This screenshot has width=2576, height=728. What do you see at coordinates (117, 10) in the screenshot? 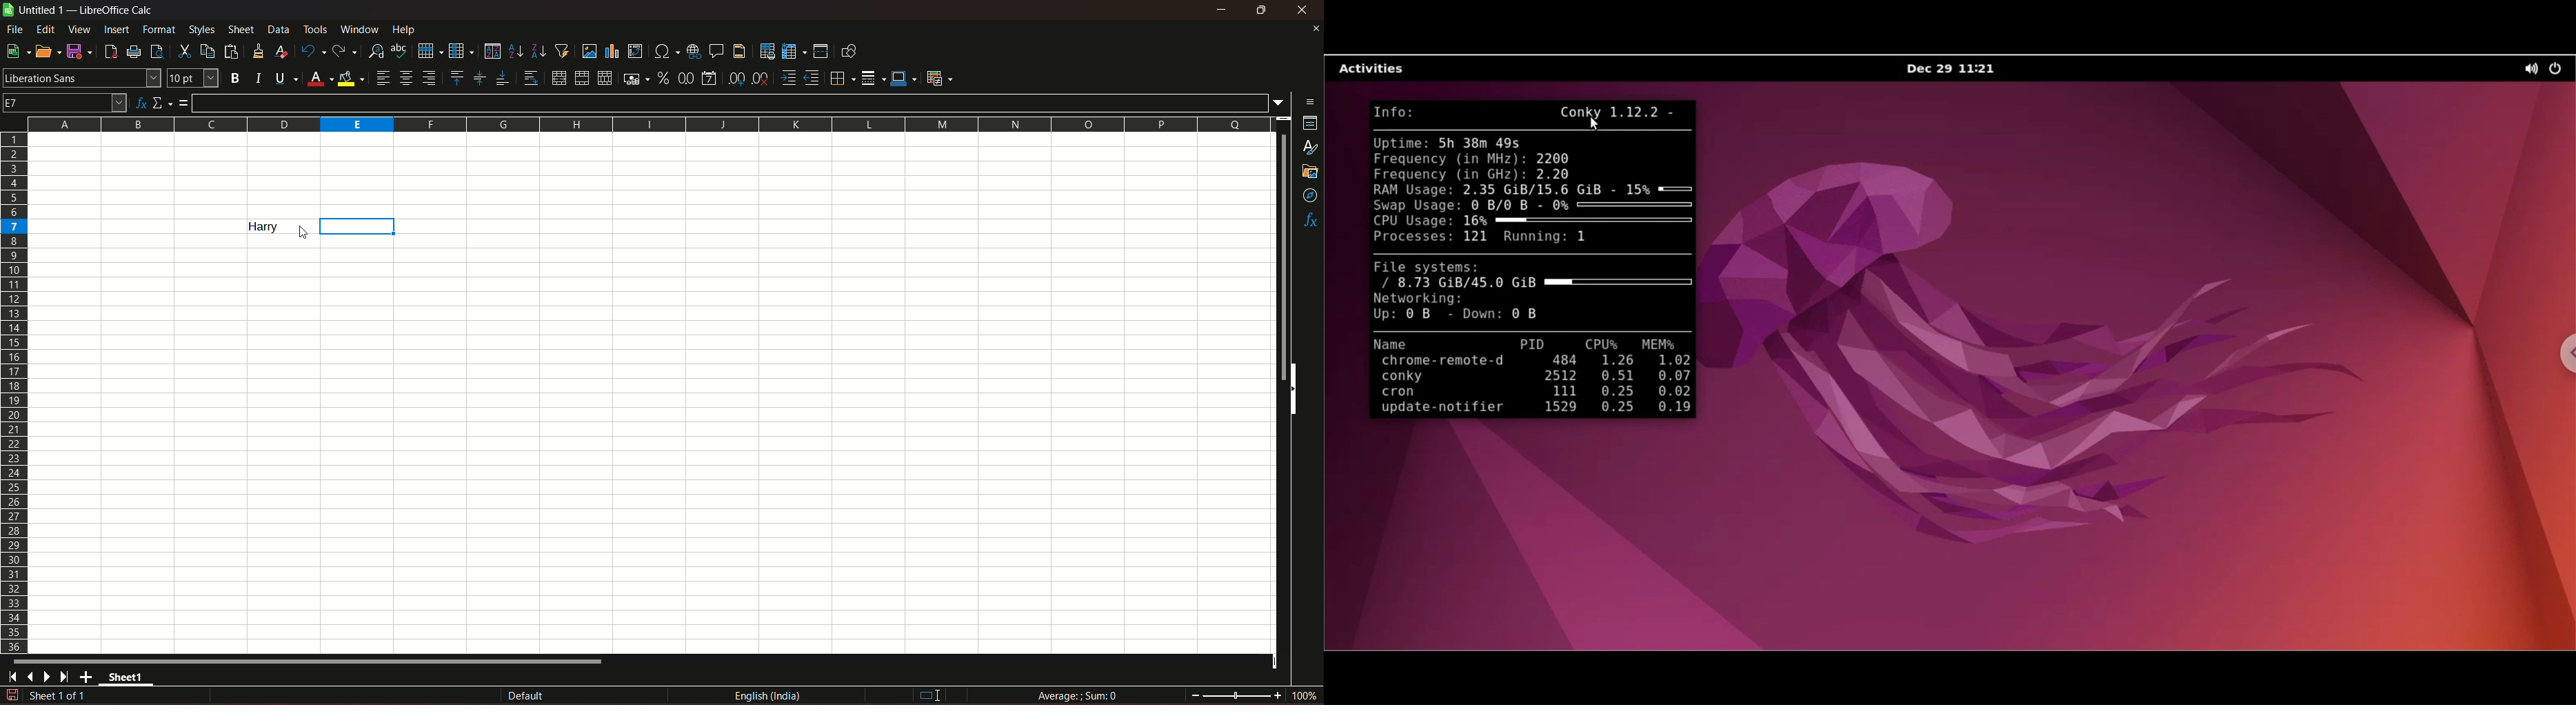
I see `title` at bounding box center [117, 10].